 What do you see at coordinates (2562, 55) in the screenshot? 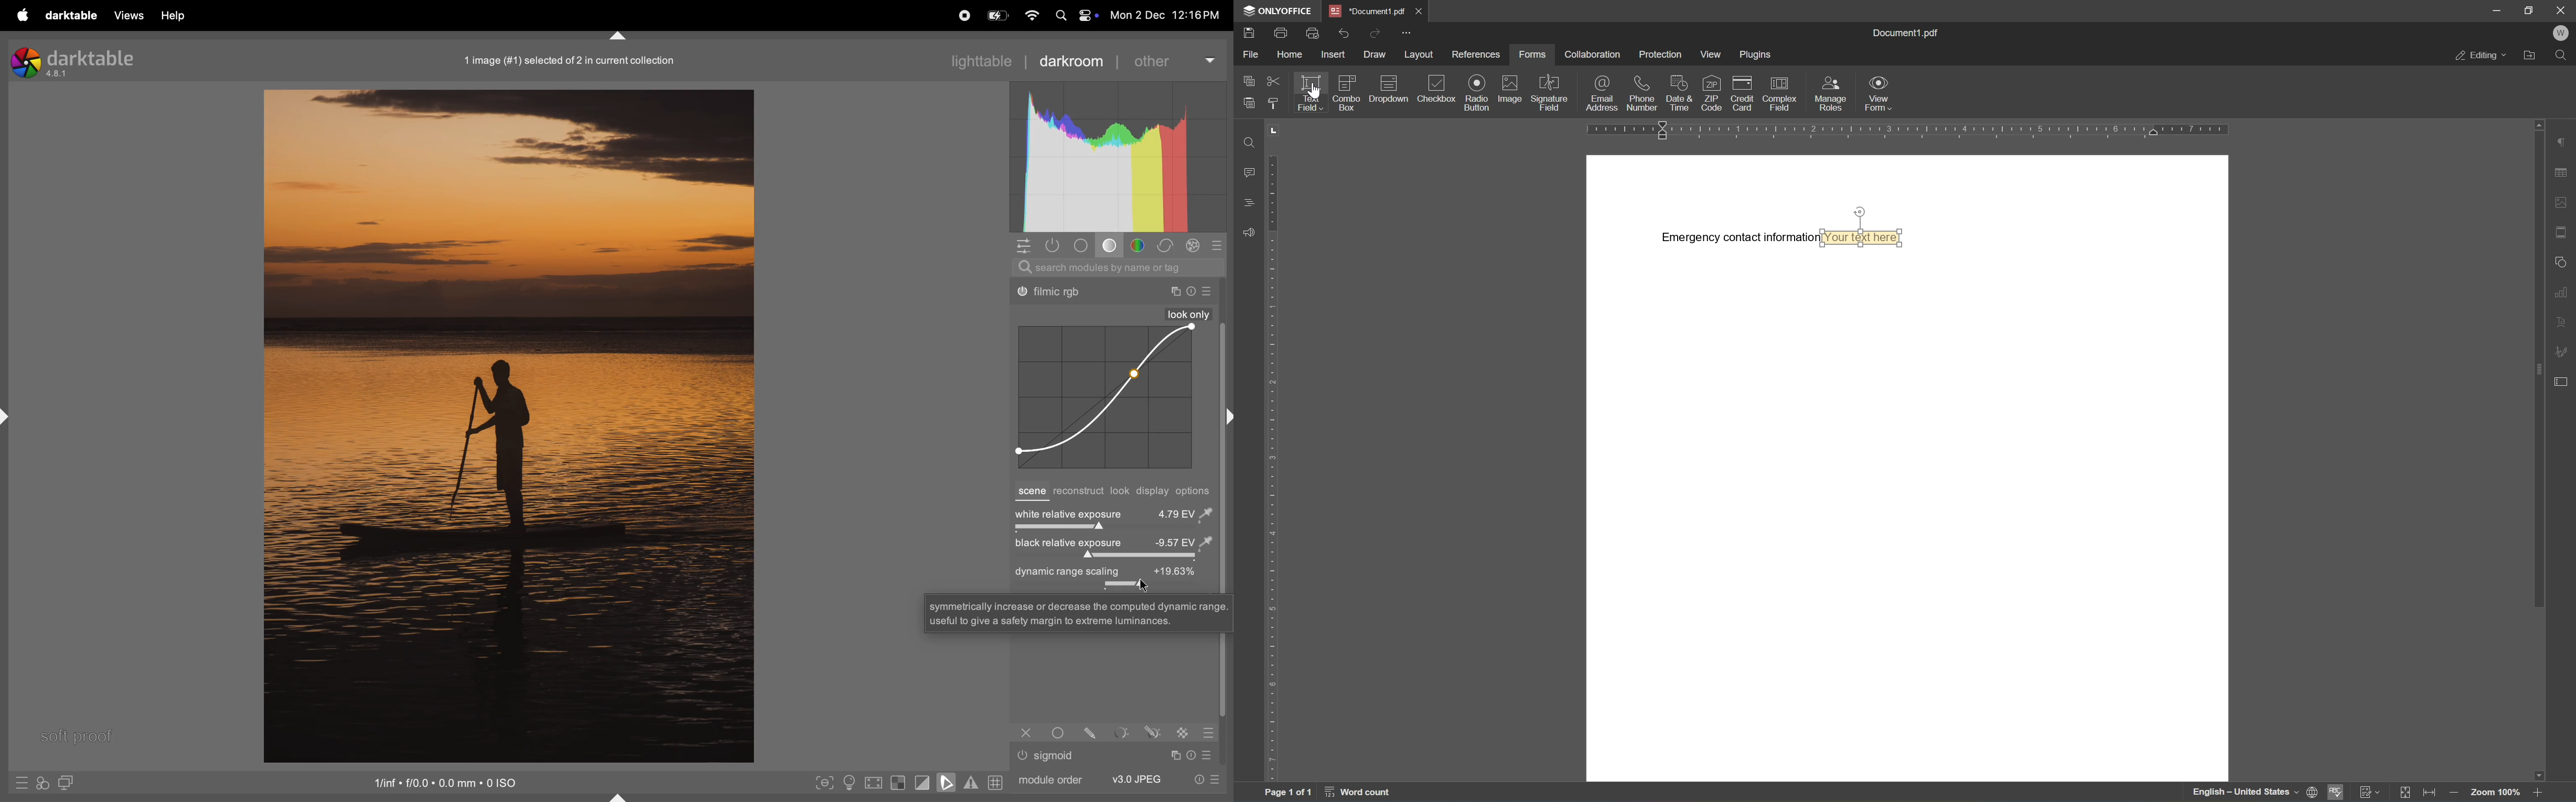
I see `find` at bounding box center [2562, 55].